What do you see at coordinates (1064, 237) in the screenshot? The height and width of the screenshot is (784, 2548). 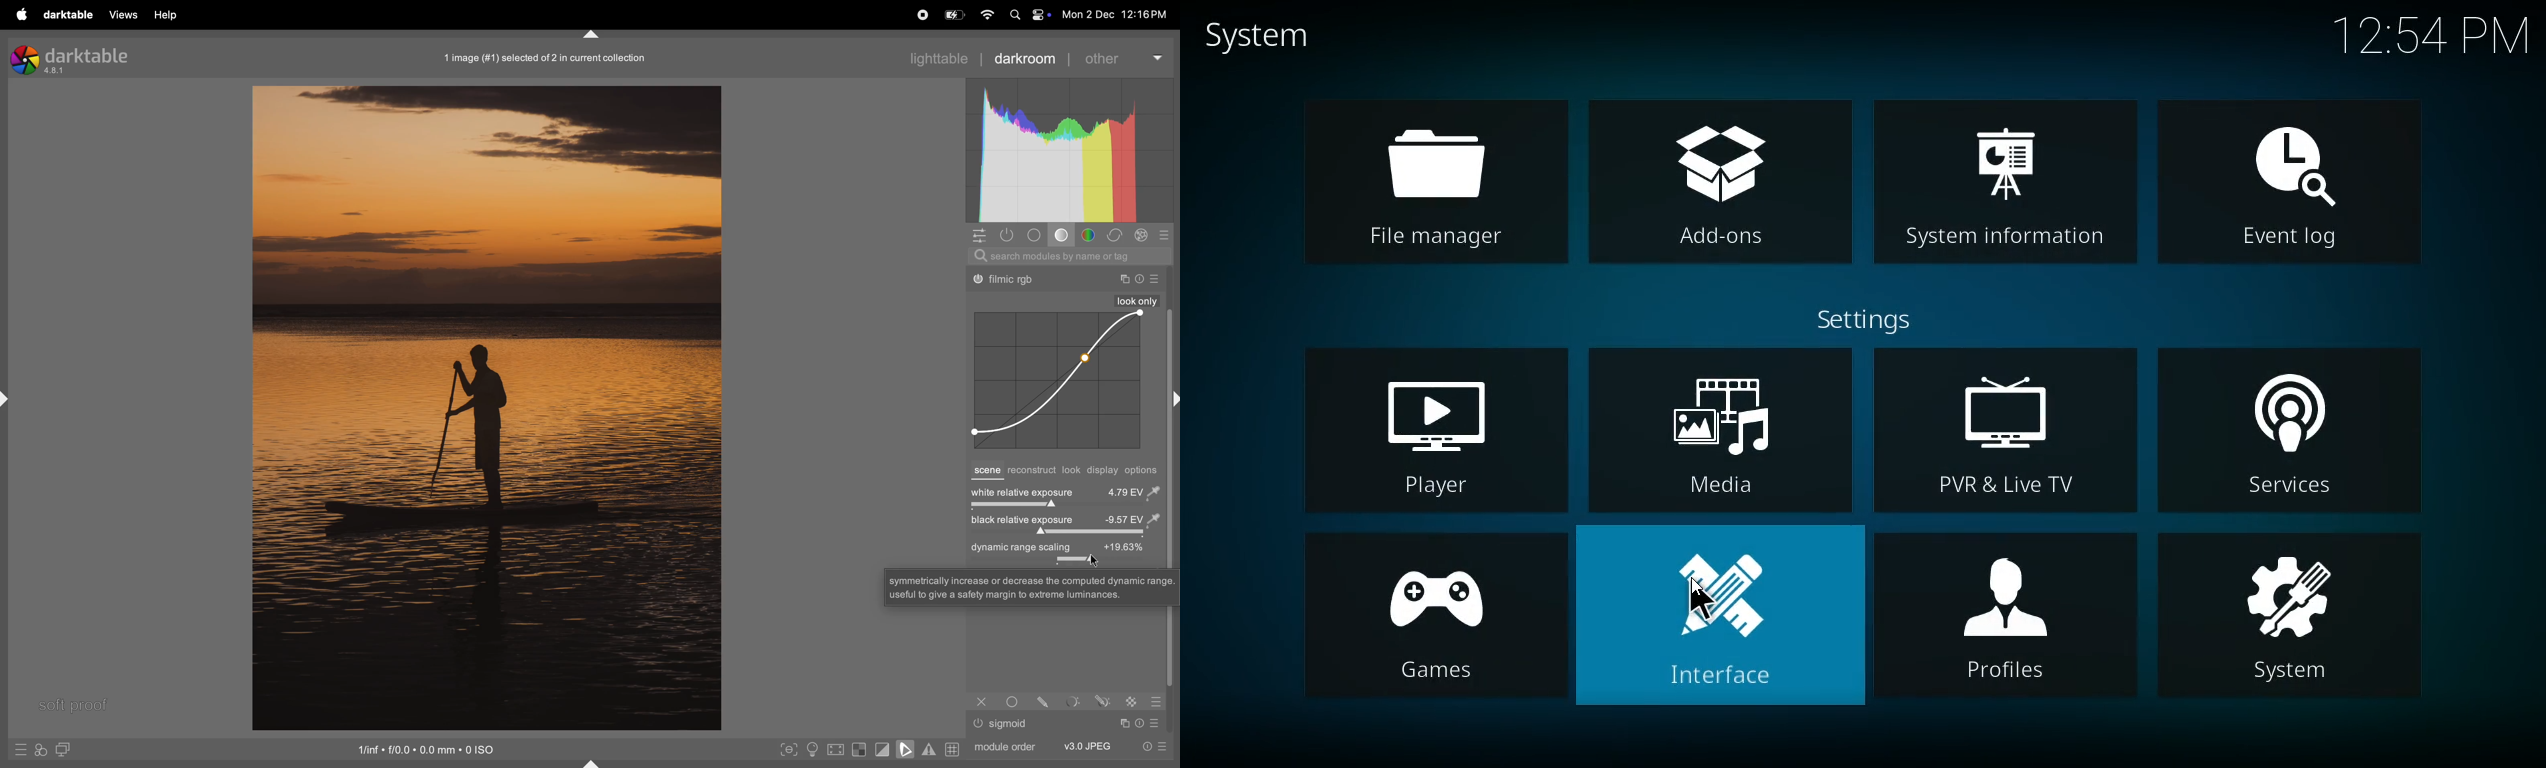 I see `base` at bounding box center [1064, 237].